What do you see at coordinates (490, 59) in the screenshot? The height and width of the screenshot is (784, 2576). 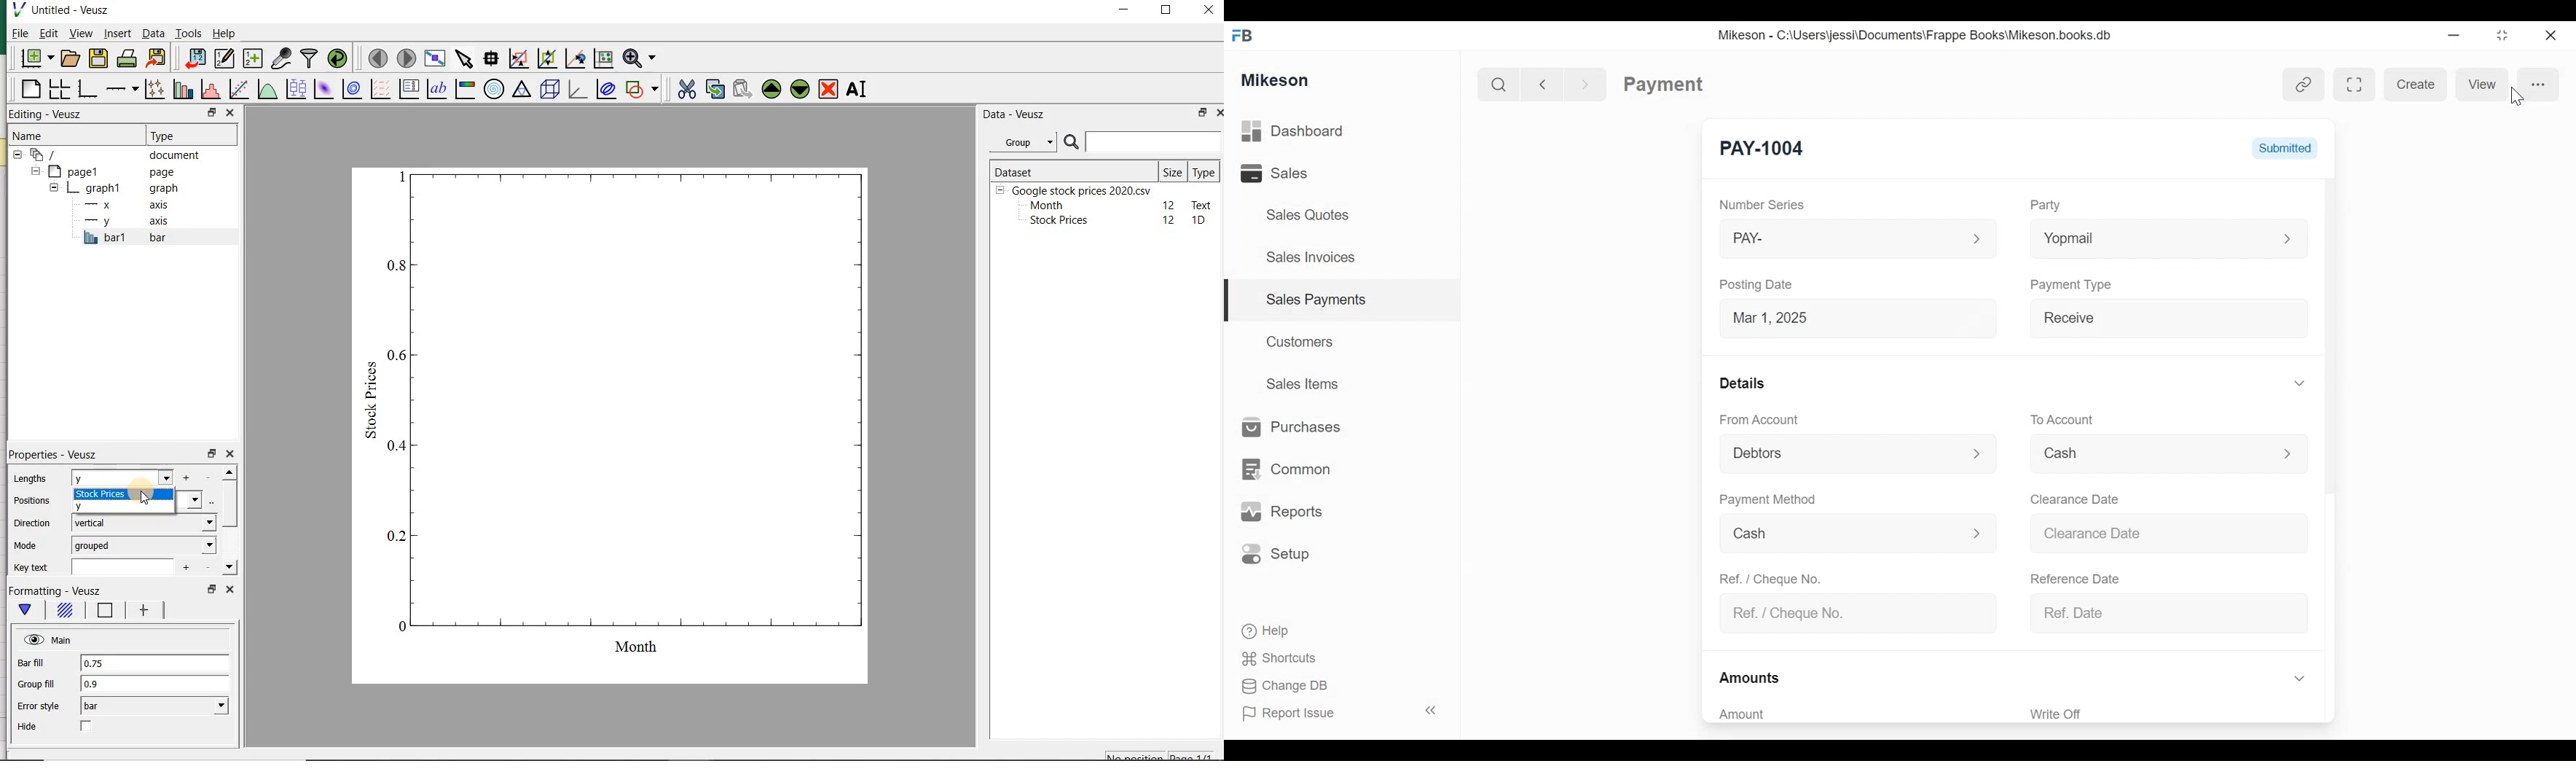 I see `read data points on the graph` at bounding box center [490, 59].